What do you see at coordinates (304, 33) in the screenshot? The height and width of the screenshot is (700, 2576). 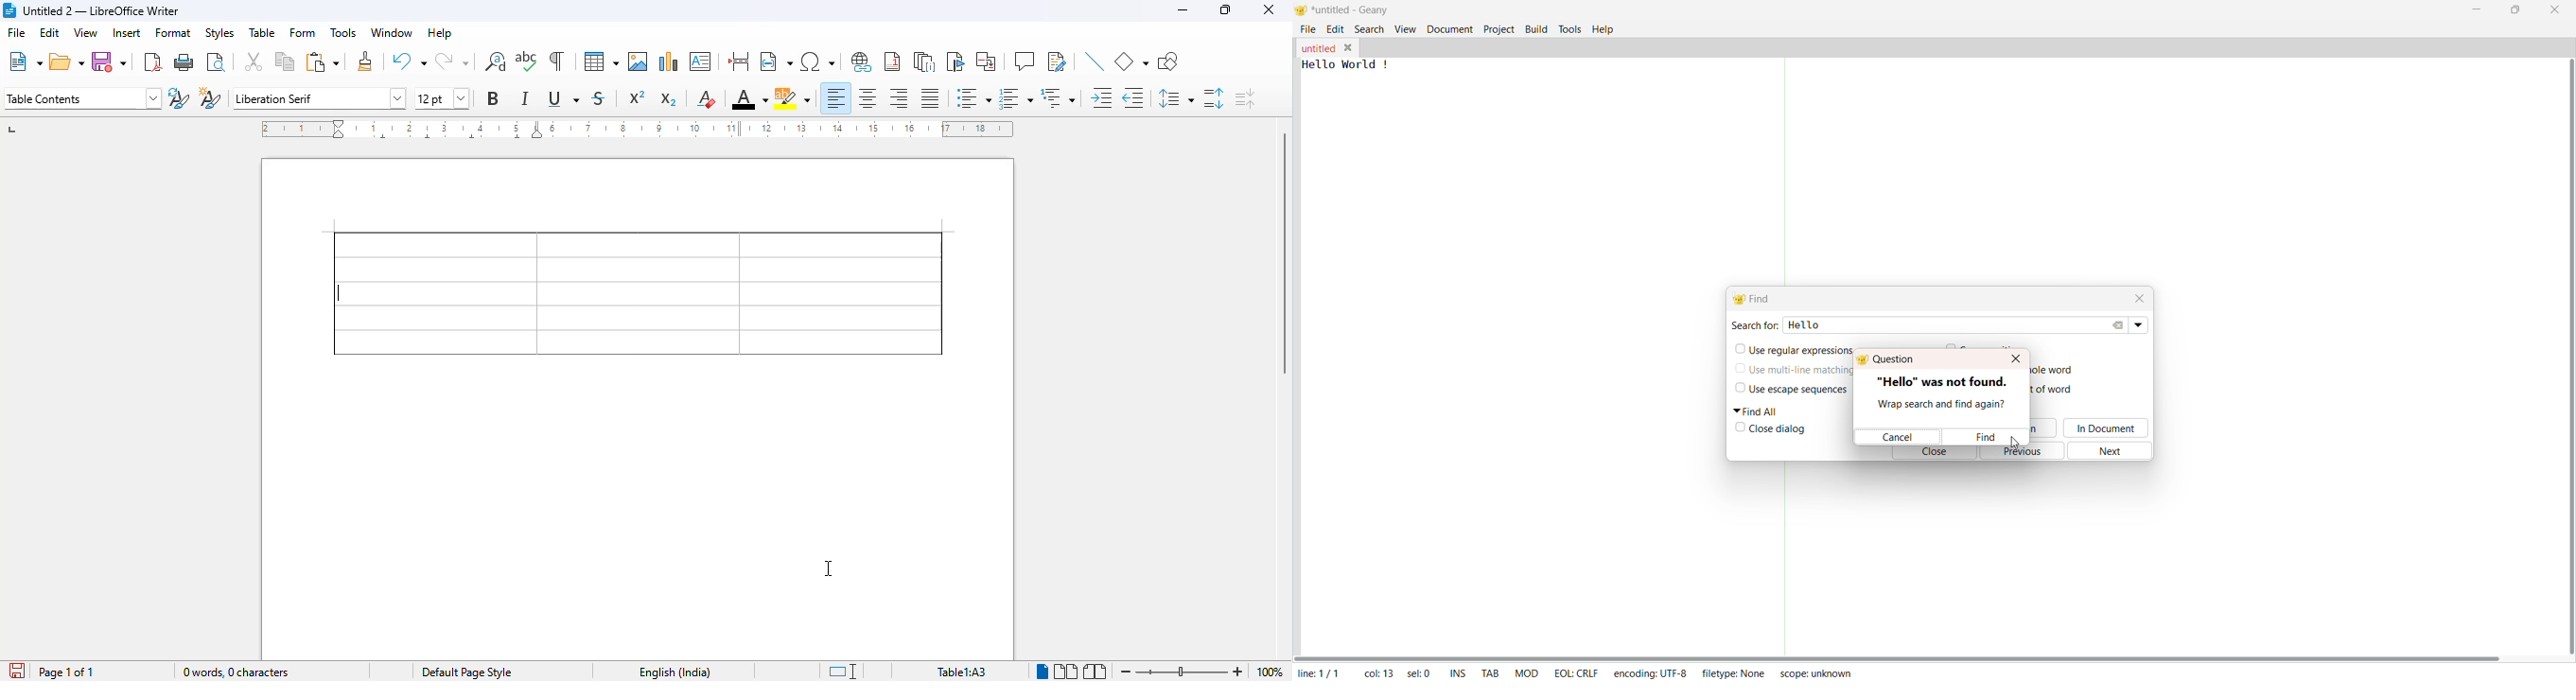 I see `form` at bounding box center [304, 33].